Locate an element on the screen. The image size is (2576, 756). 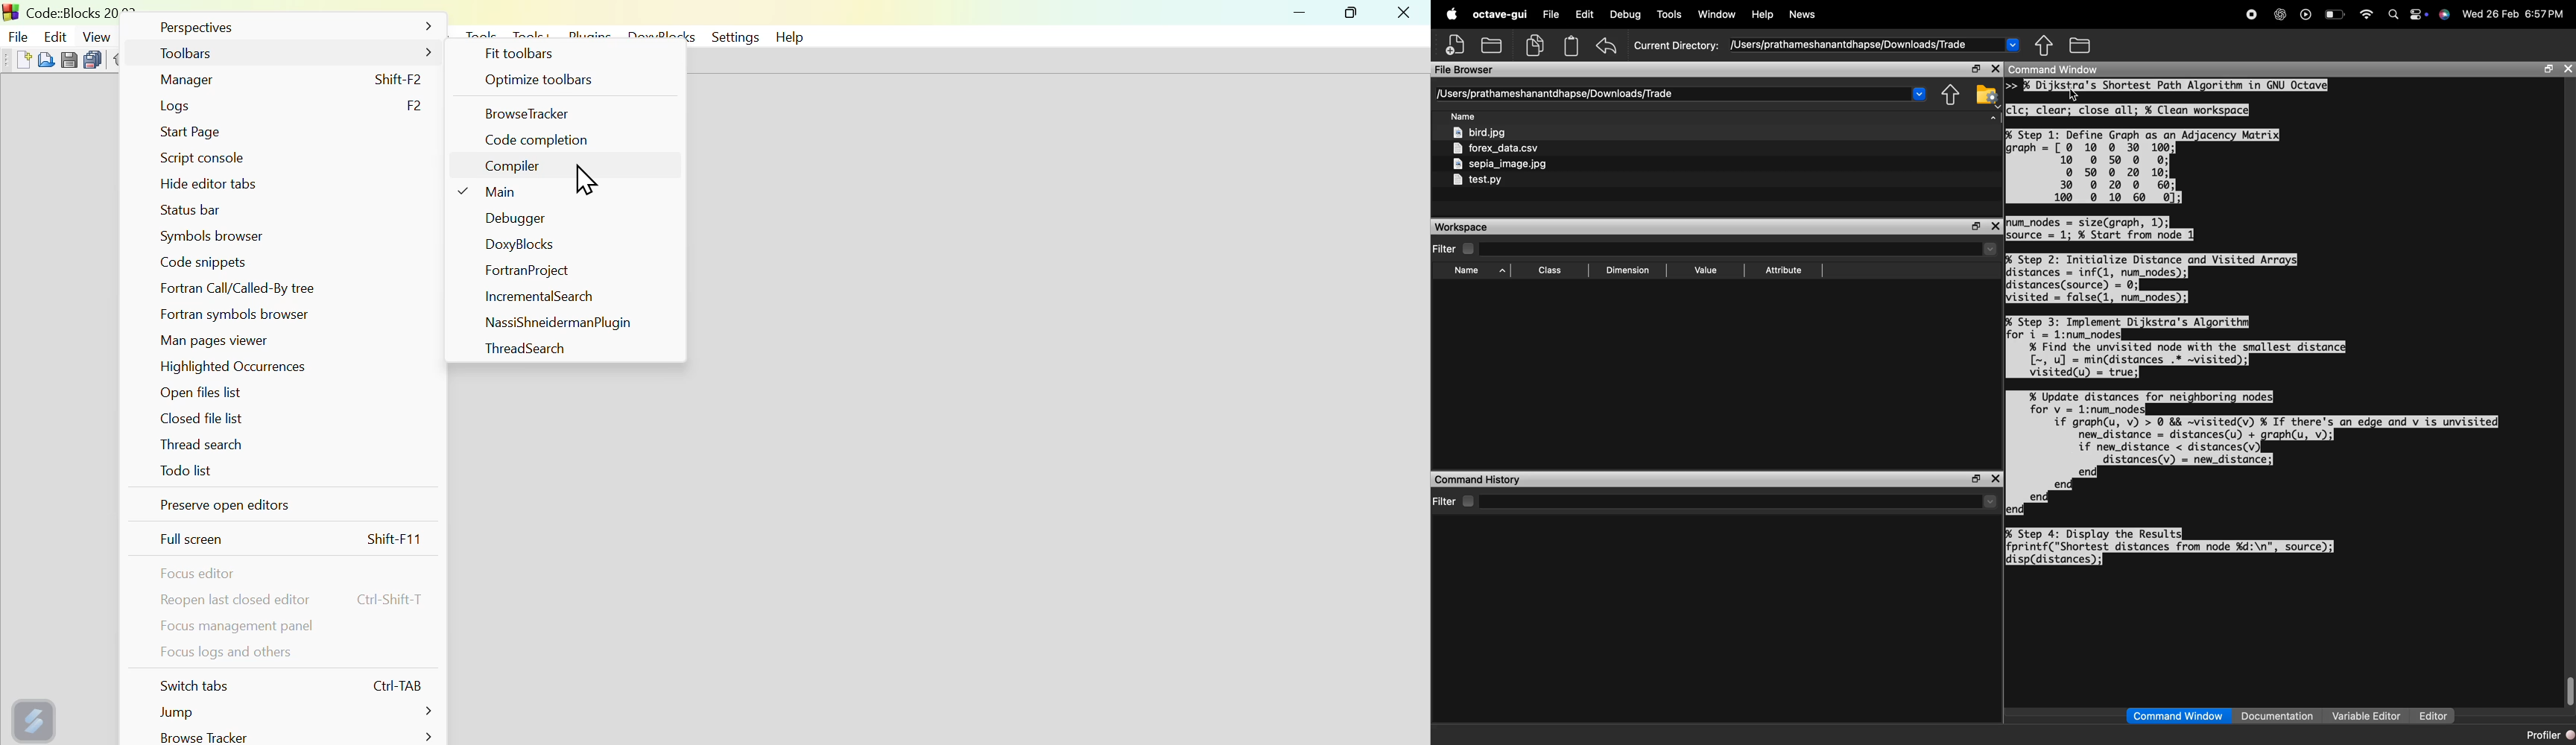
maximize is located at coordinates (1976, 227).